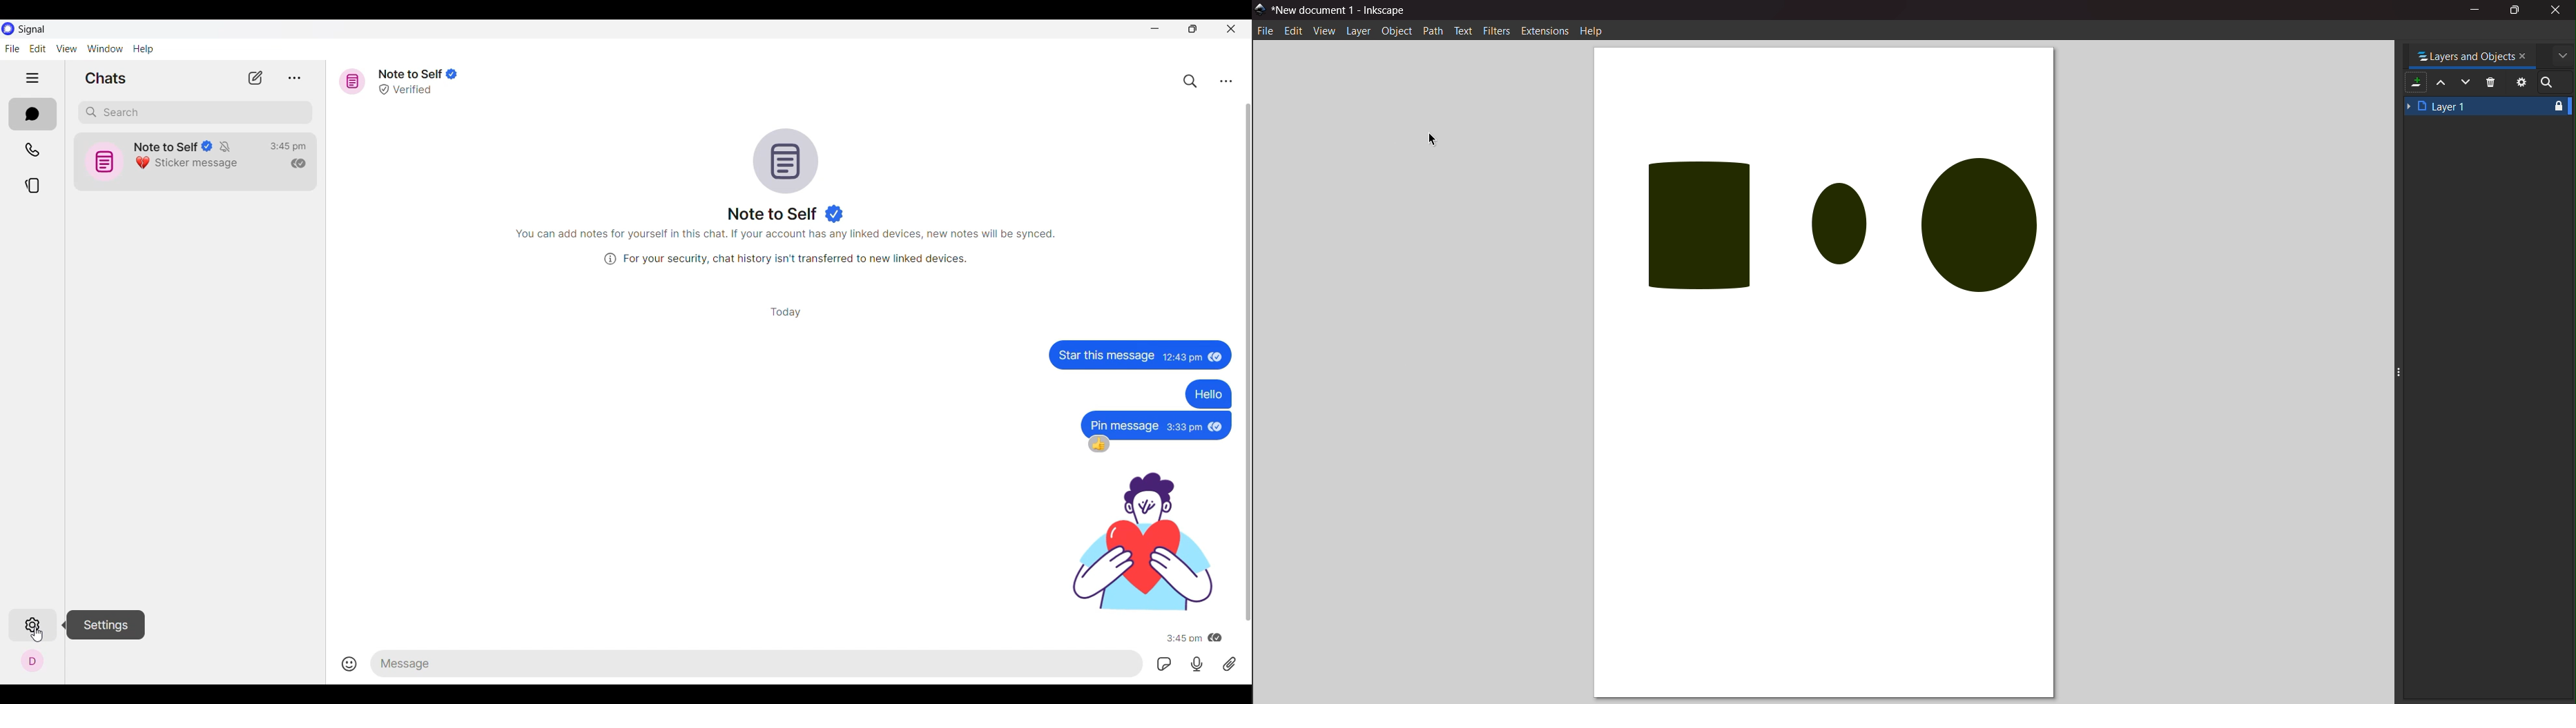 Image resolution: width=2576 pixels, height=728 pixels. Describe the element at coordinates (33, 78) in the screenshot. I see `Show/Hide left side panel` at that location.